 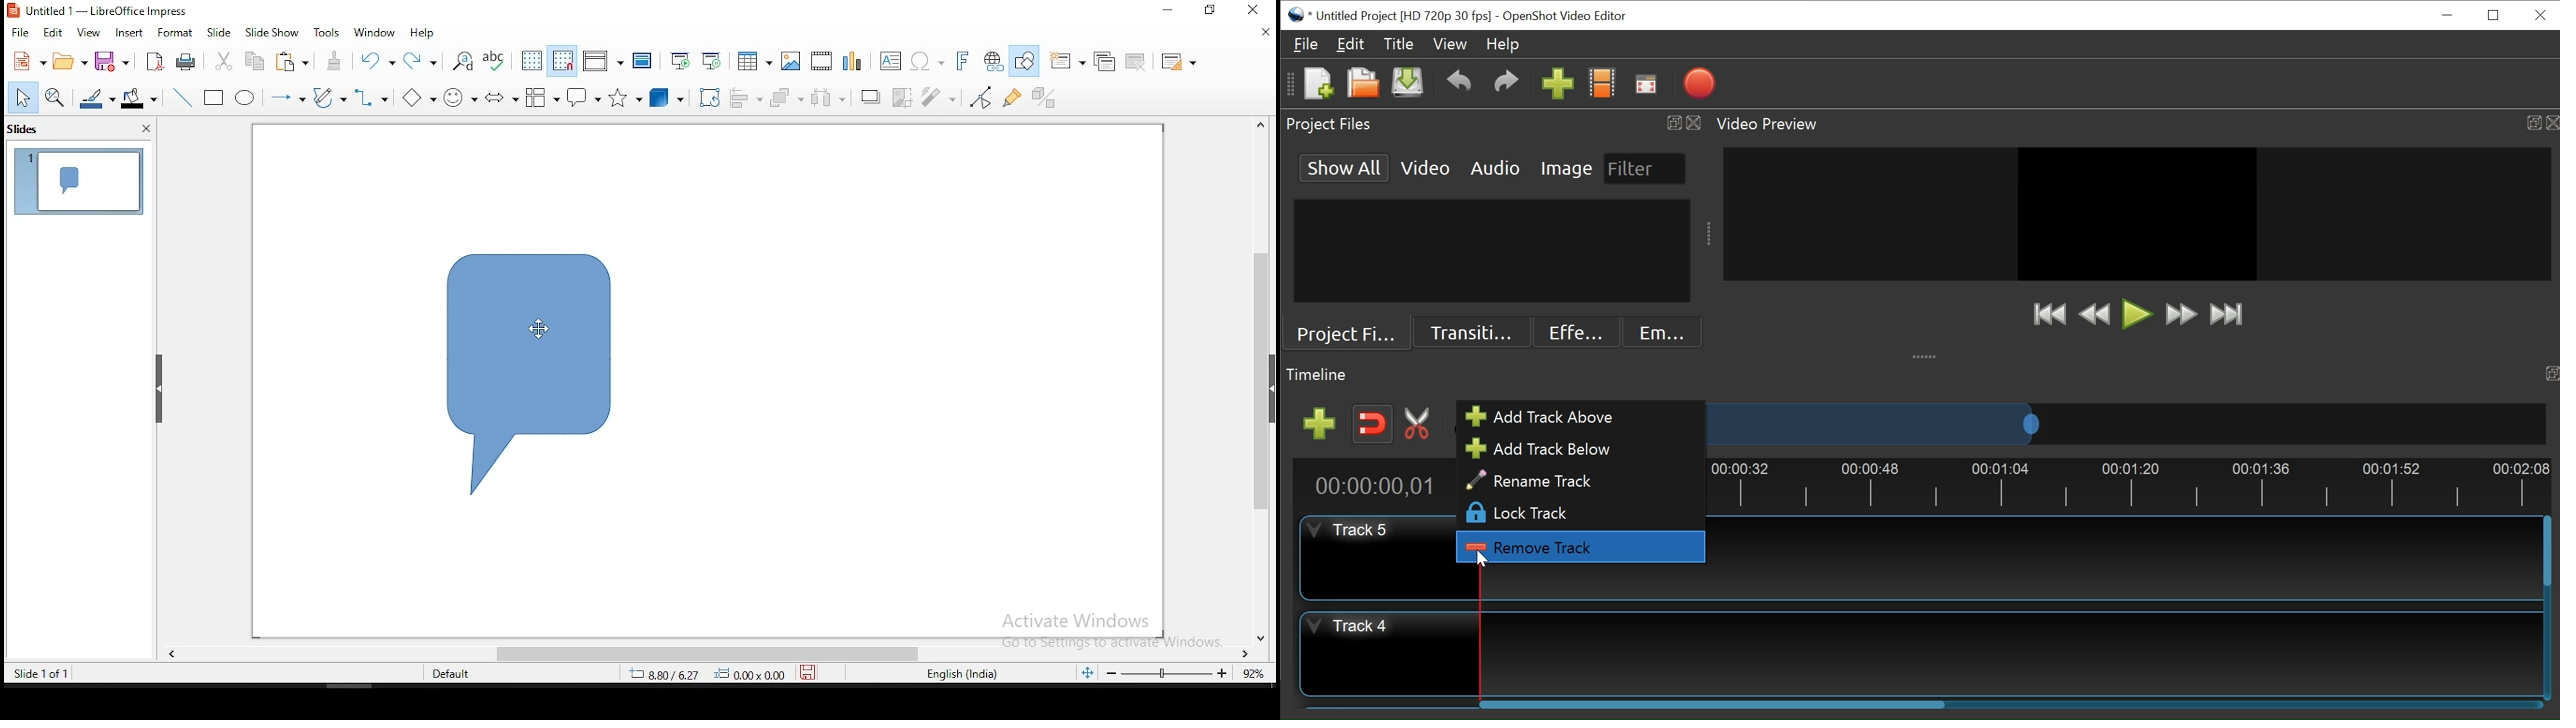 What do you see at coordinates (892, 62) in the screenshot?
I see `text box` at bounding box center [892, 62].